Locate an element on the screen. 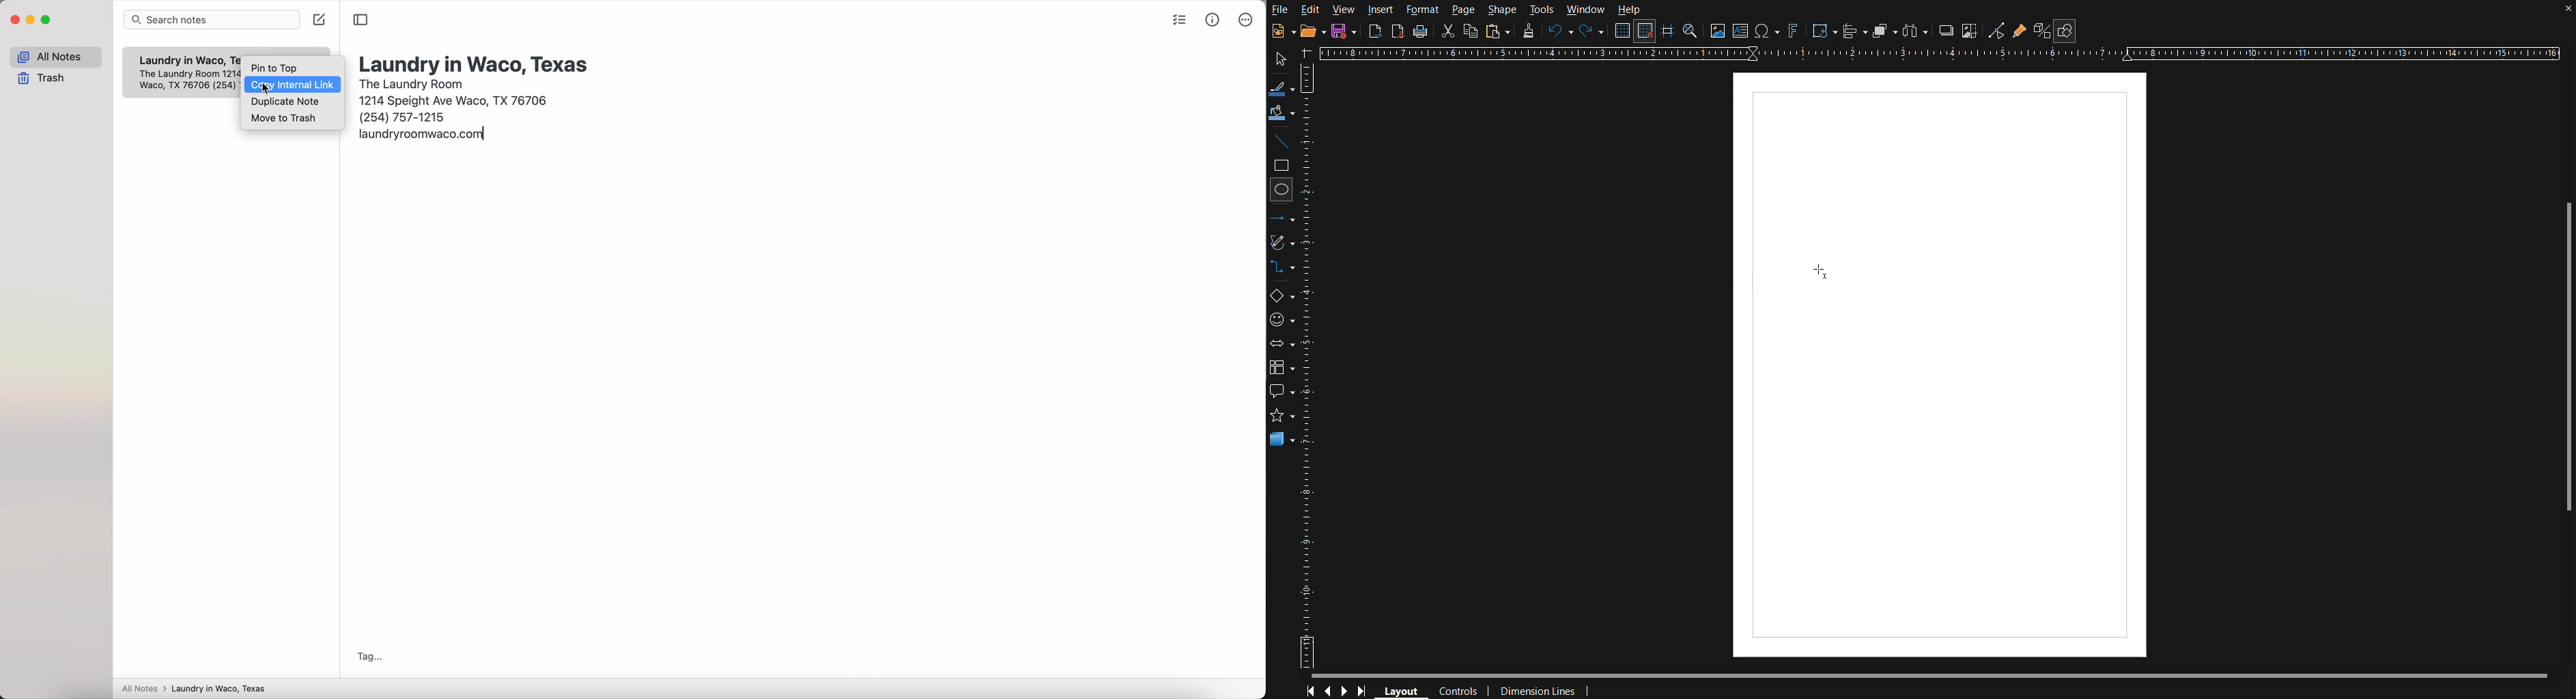 This screenshot has width=2576, height=700. Cursor is located at coordinates (1820, 272).